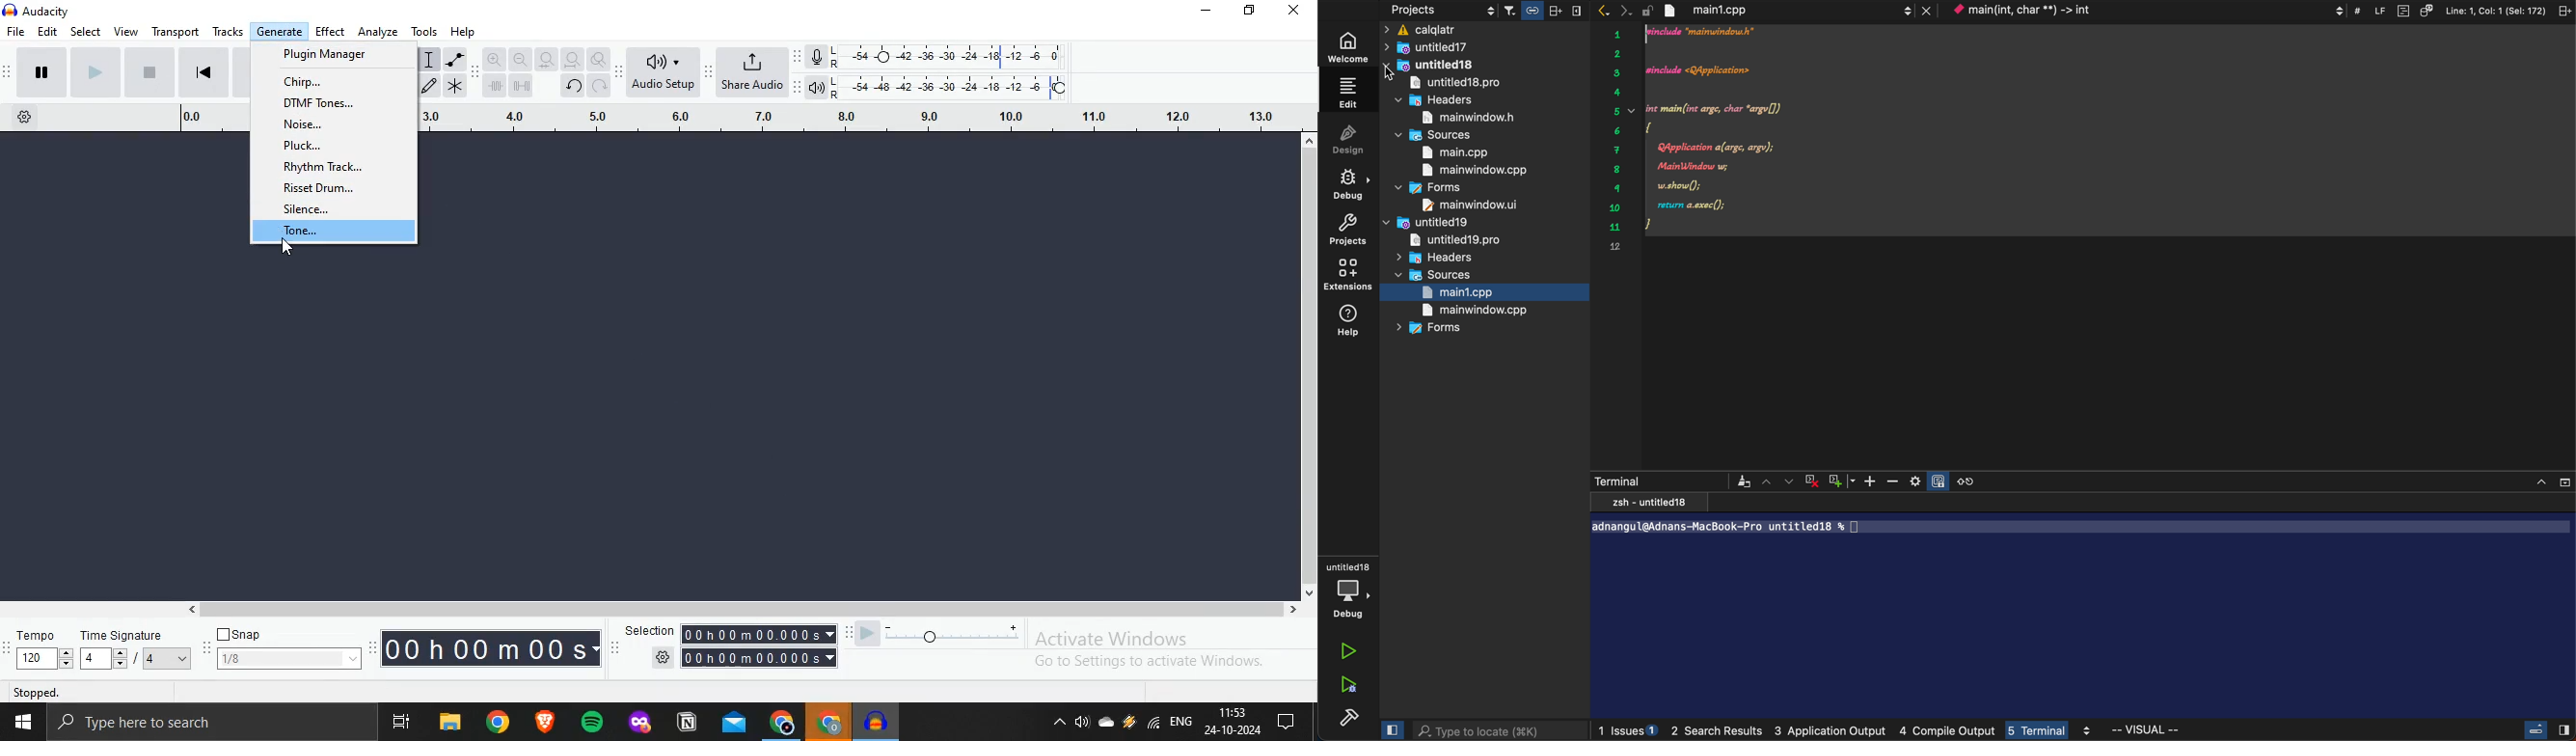 The width and height of the screenshot is (2576, 756). I want to click on Settings, so click(21, 119).